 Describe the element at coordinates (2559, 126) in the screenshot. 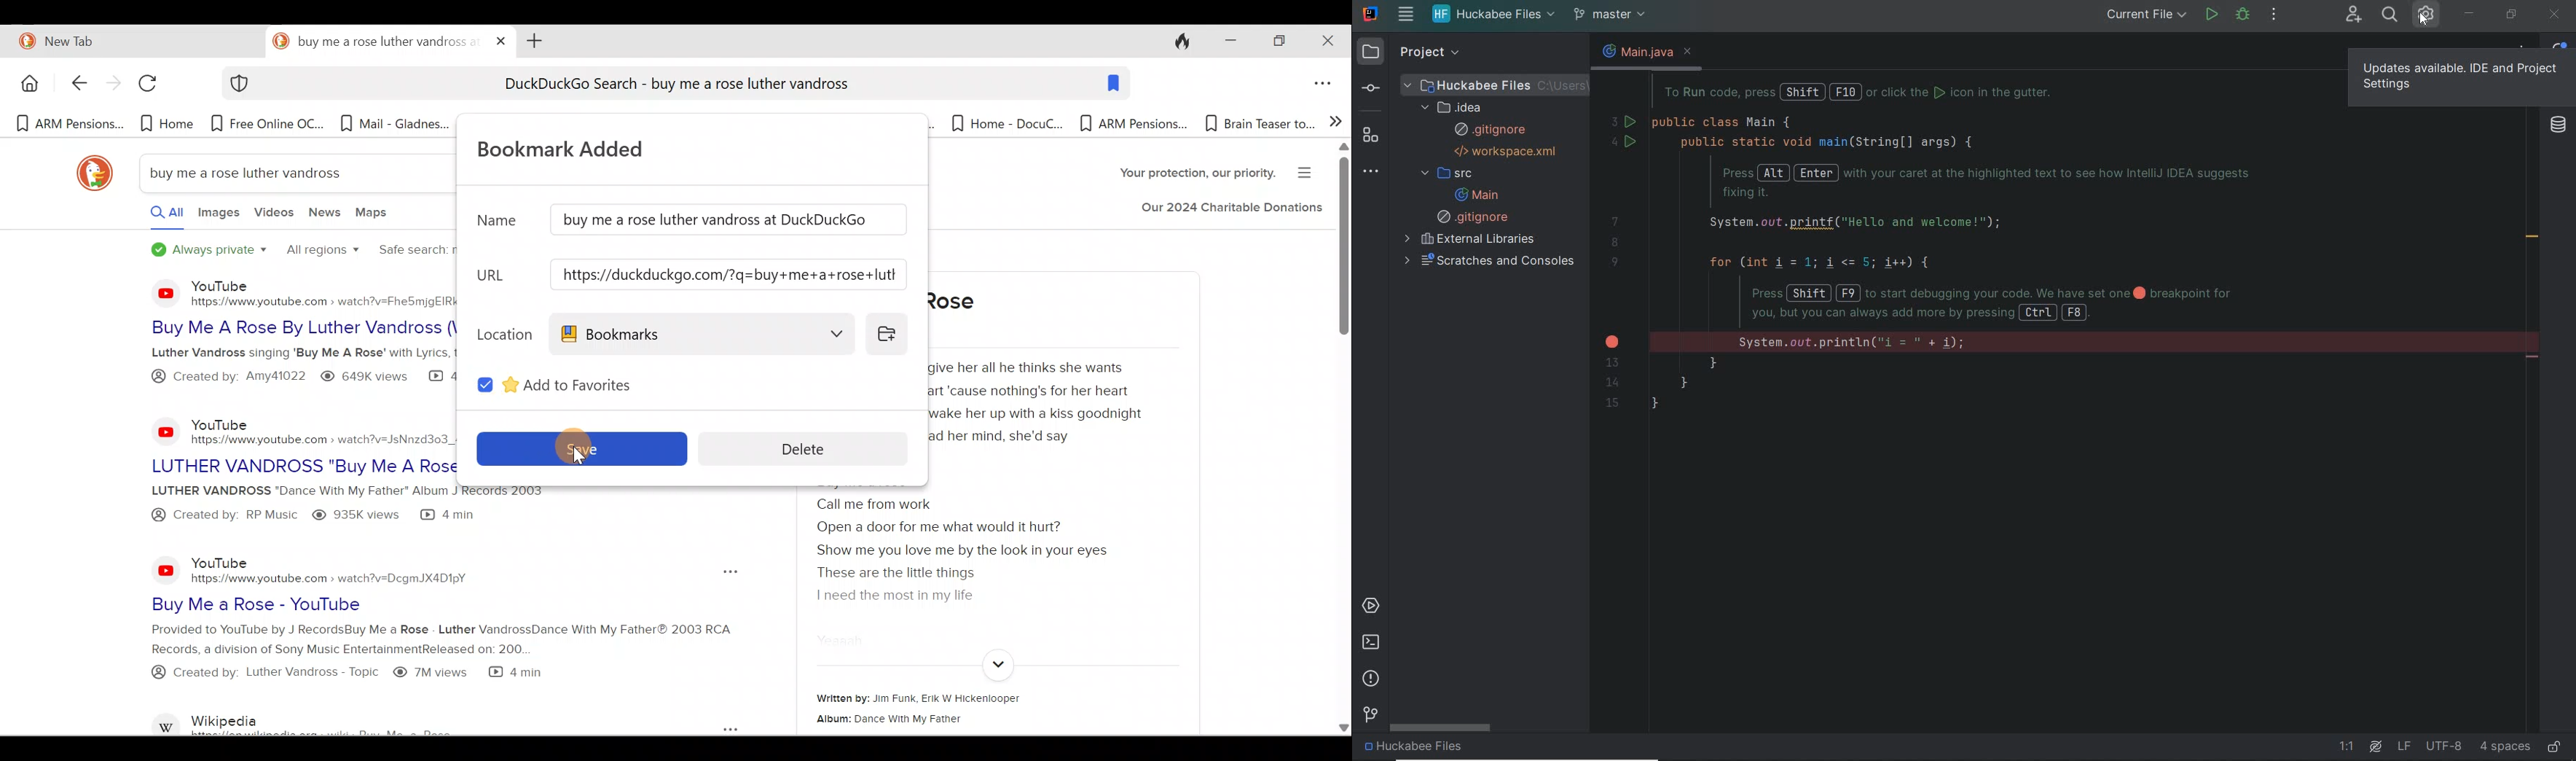

I see `database` at that location.